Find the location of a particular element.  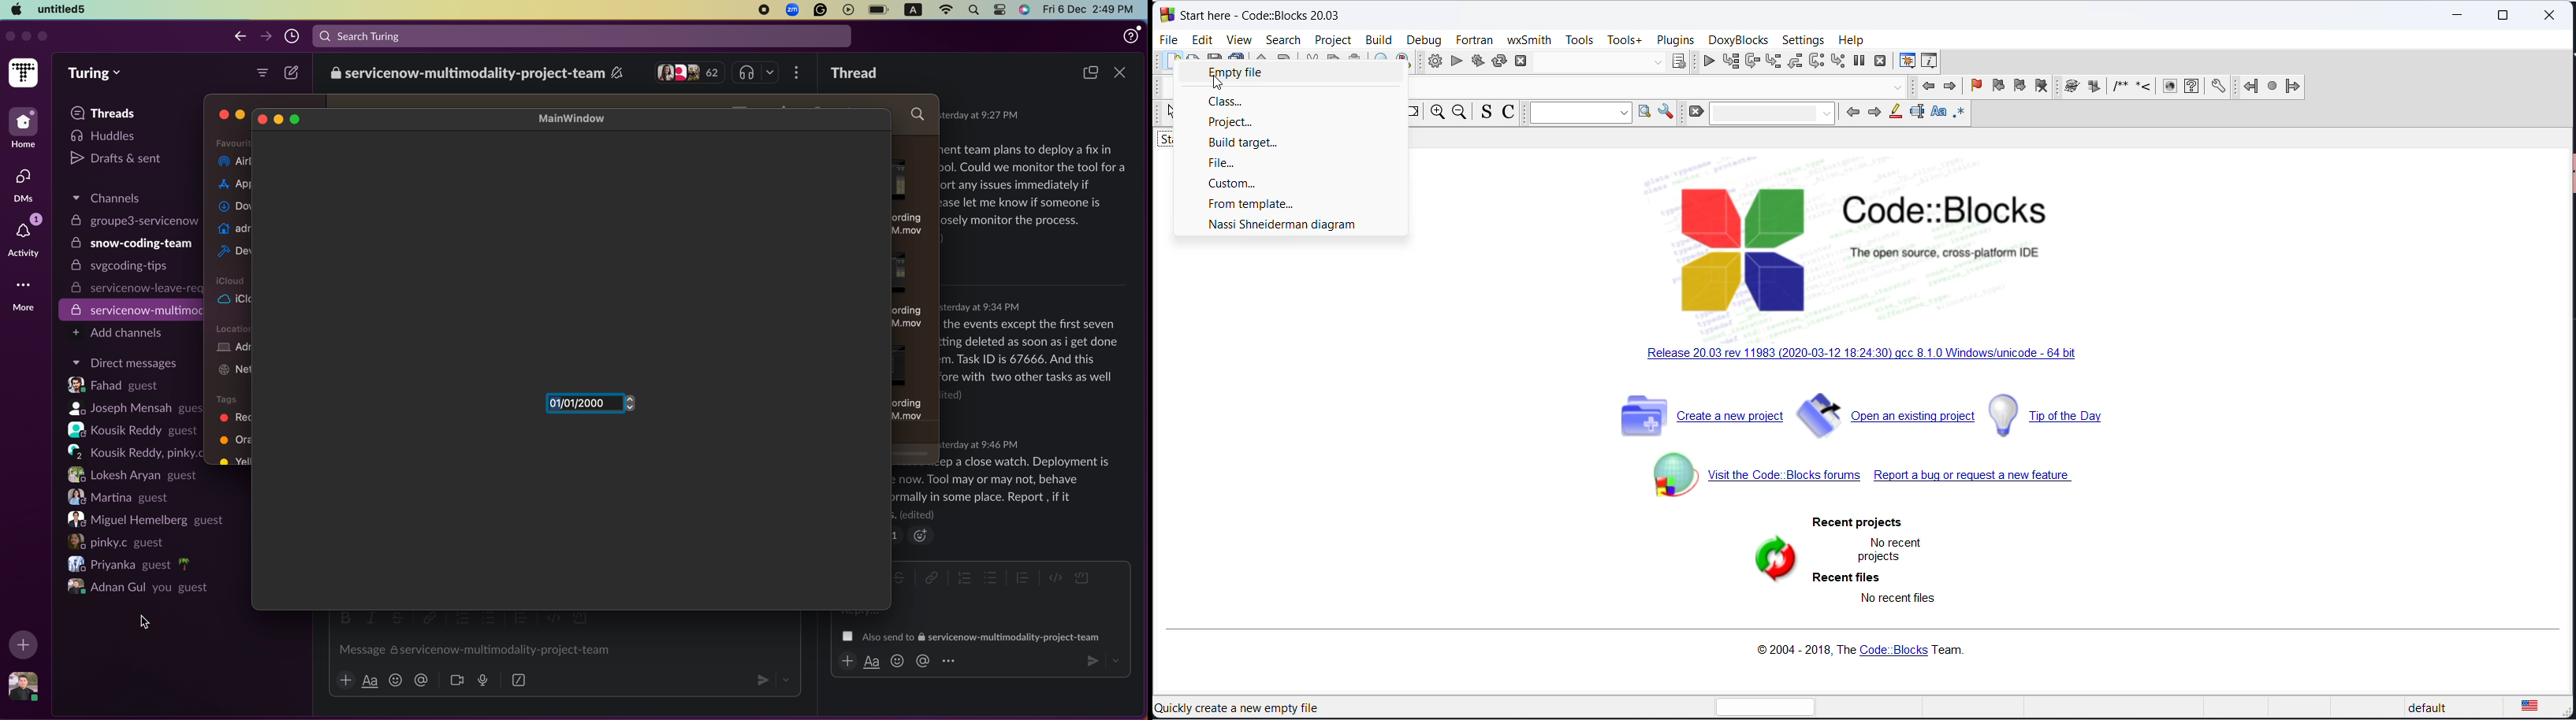

minimize is located at coordinates (27, 36).